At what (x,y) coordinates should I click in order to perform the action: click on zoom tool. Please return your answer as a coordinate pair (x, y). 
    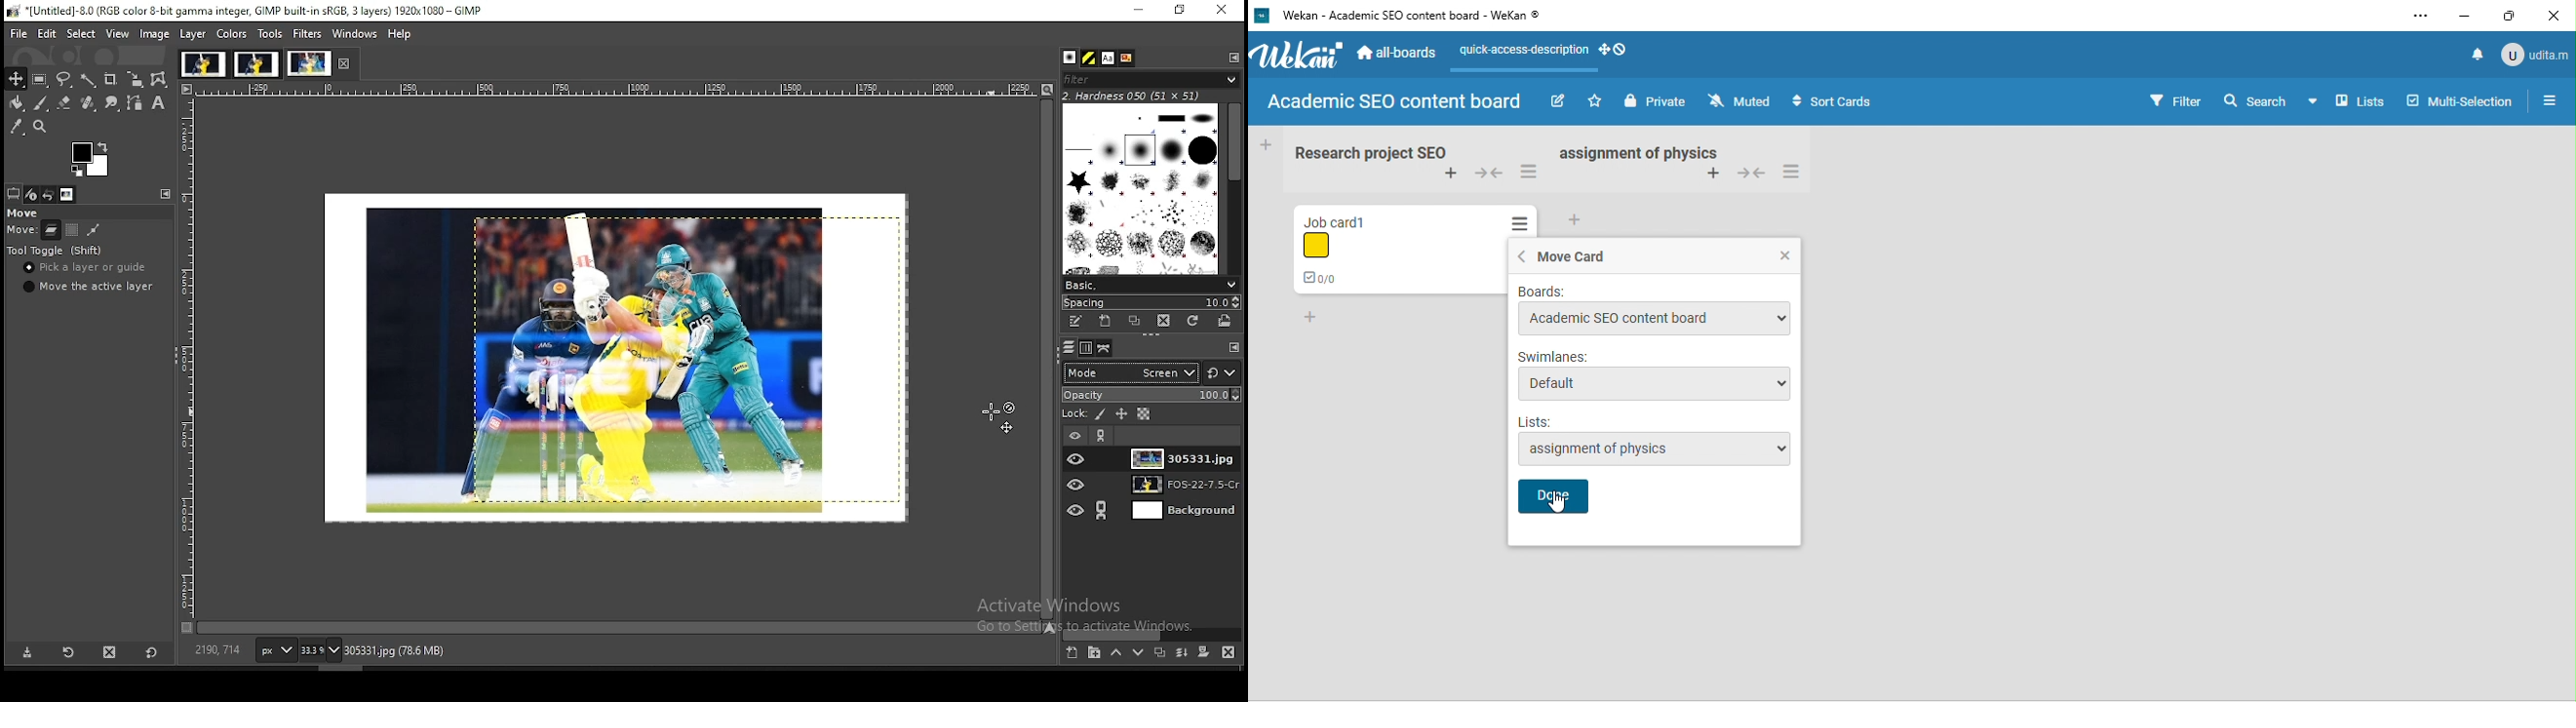
    Looking at the image, I should click on (39, 126).